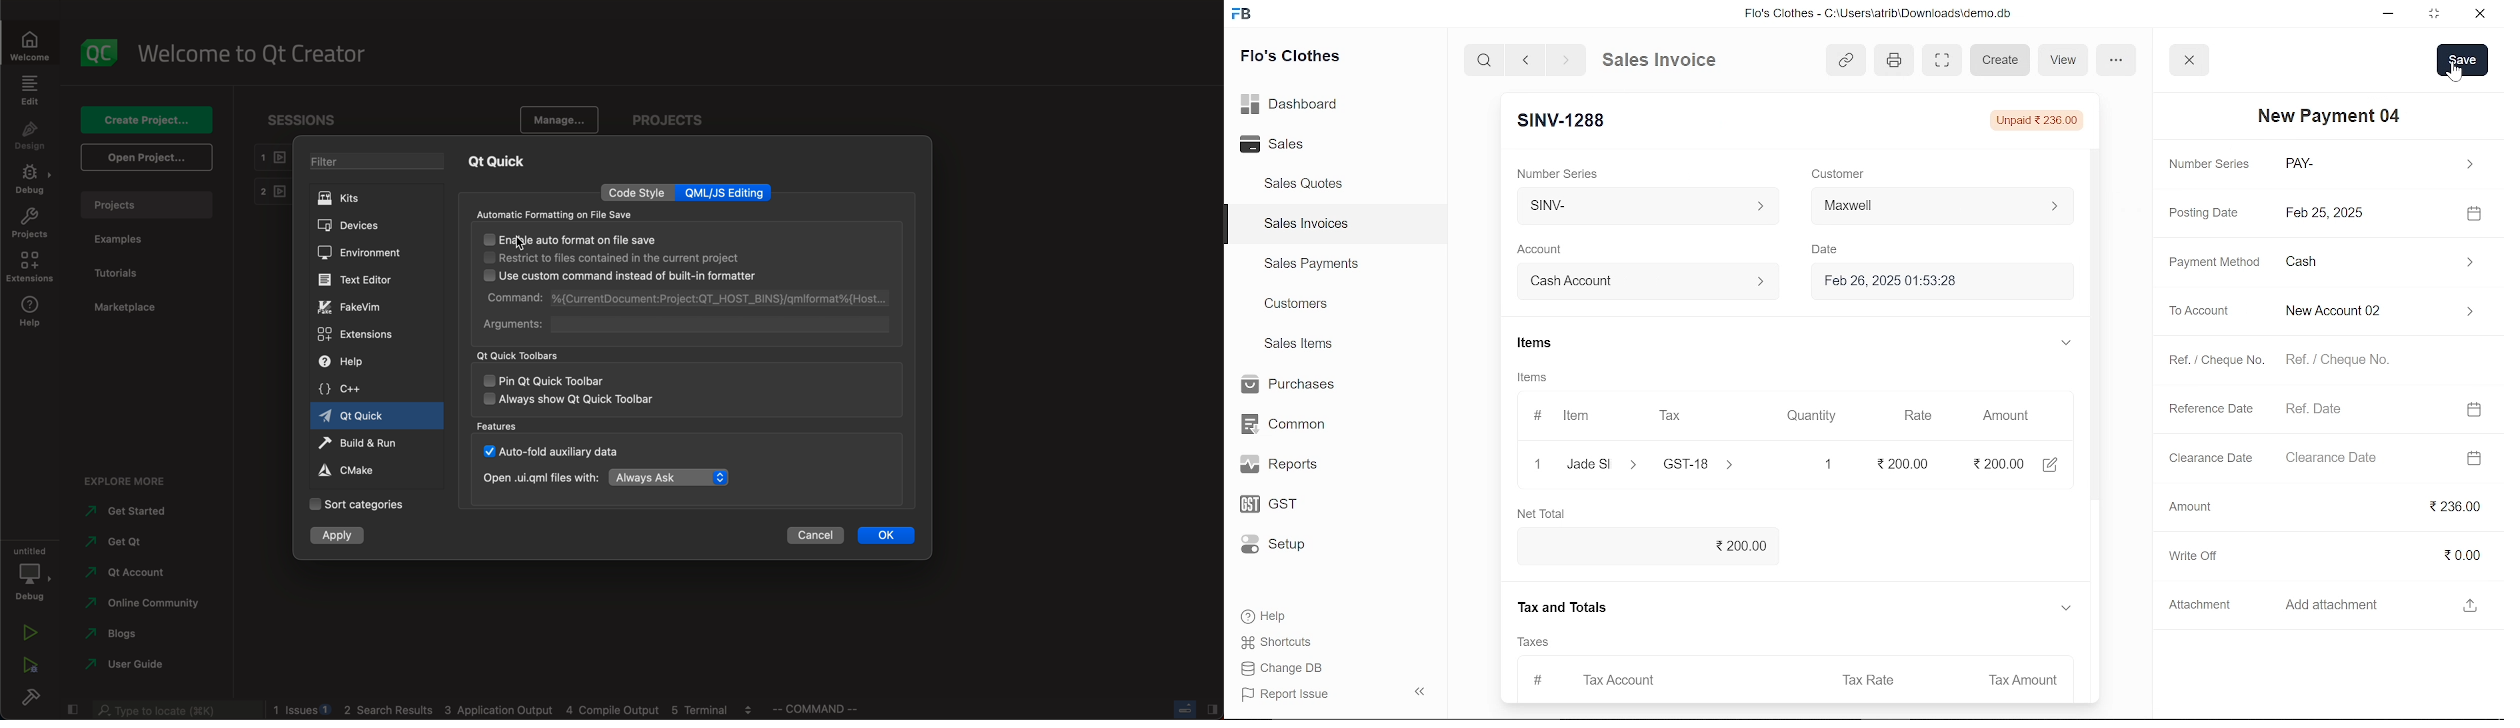 Image resolution: width=2520 pixels, height=728 pixels. Describe the element at coordinates (1287, 643) in the screenshot. I see `Shortcuts` at that location.